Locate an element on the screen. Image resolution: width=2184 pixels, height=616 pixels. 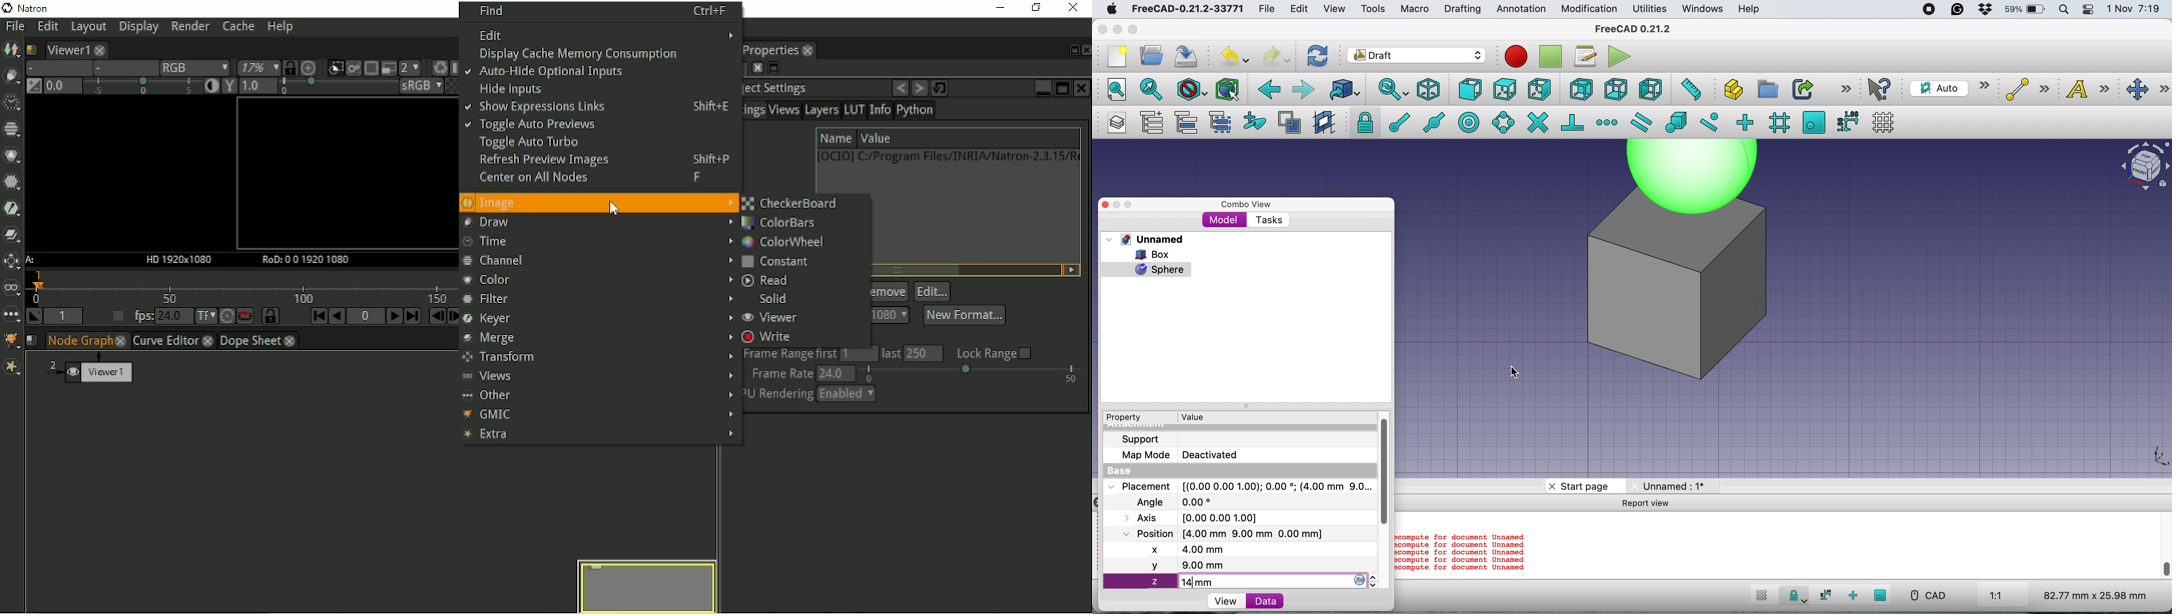
Color is located at coordinates (598, 281).